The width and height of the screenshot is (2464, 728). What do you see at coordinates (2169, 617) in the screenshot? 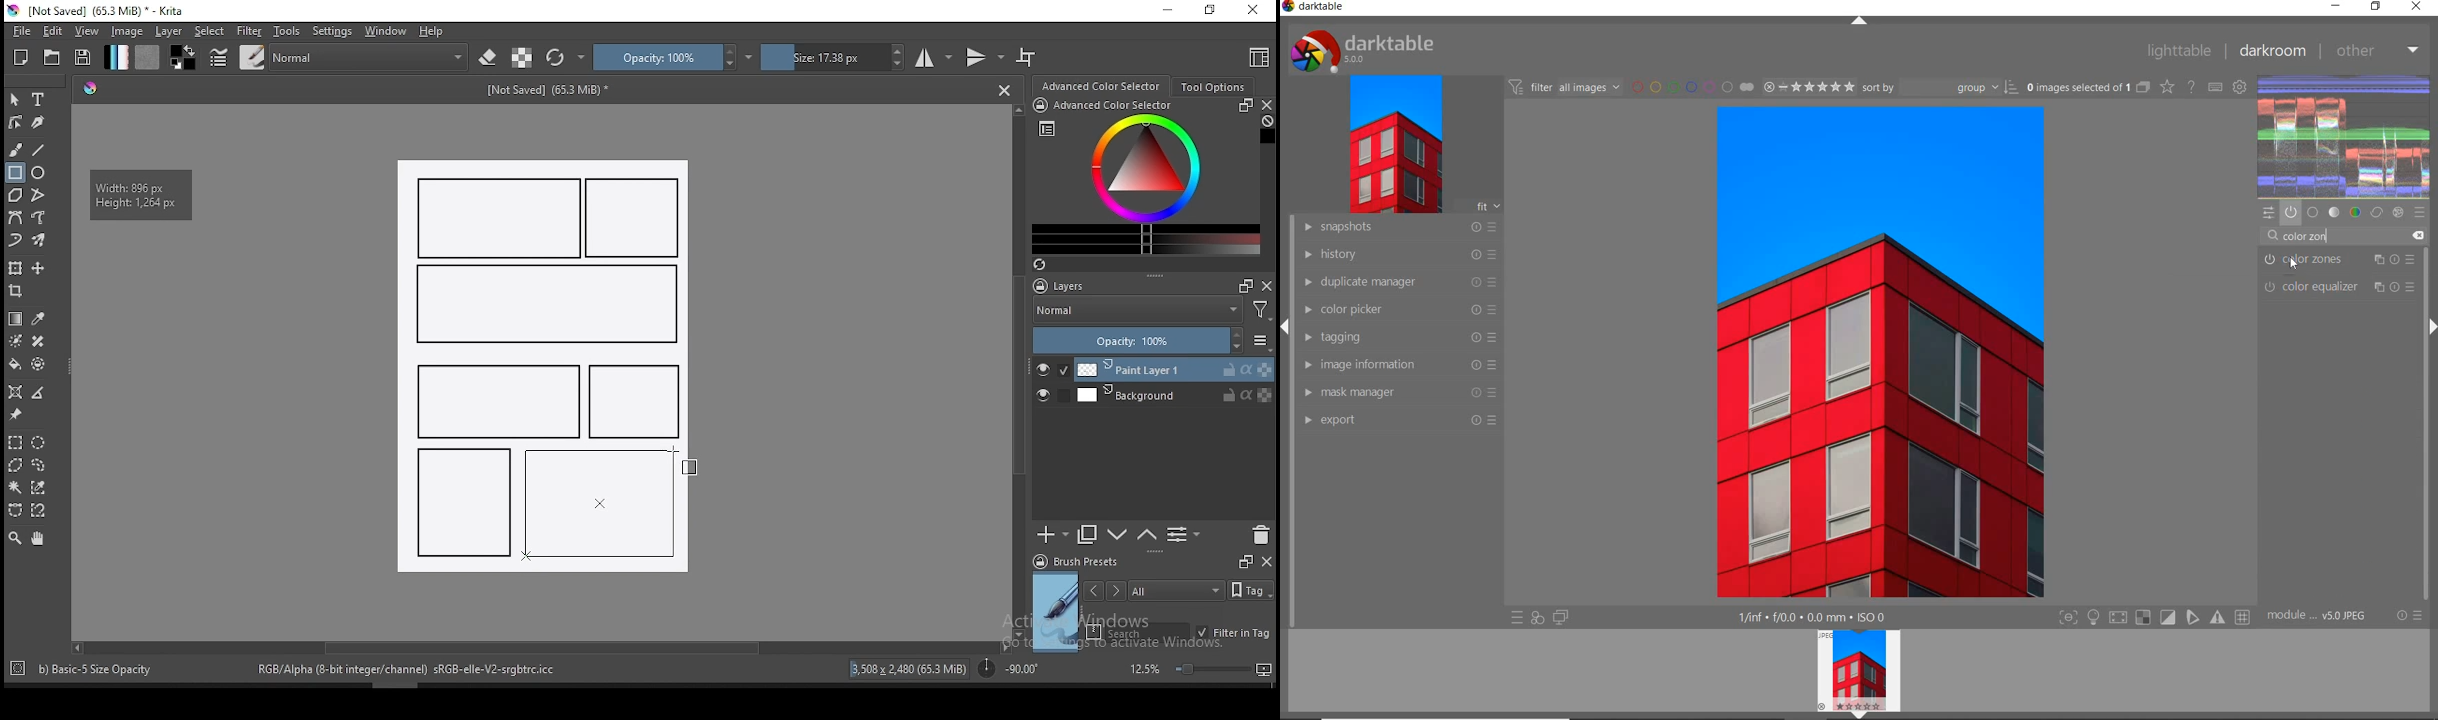
I see `soft proofing` at bounding box center [2169, 617].